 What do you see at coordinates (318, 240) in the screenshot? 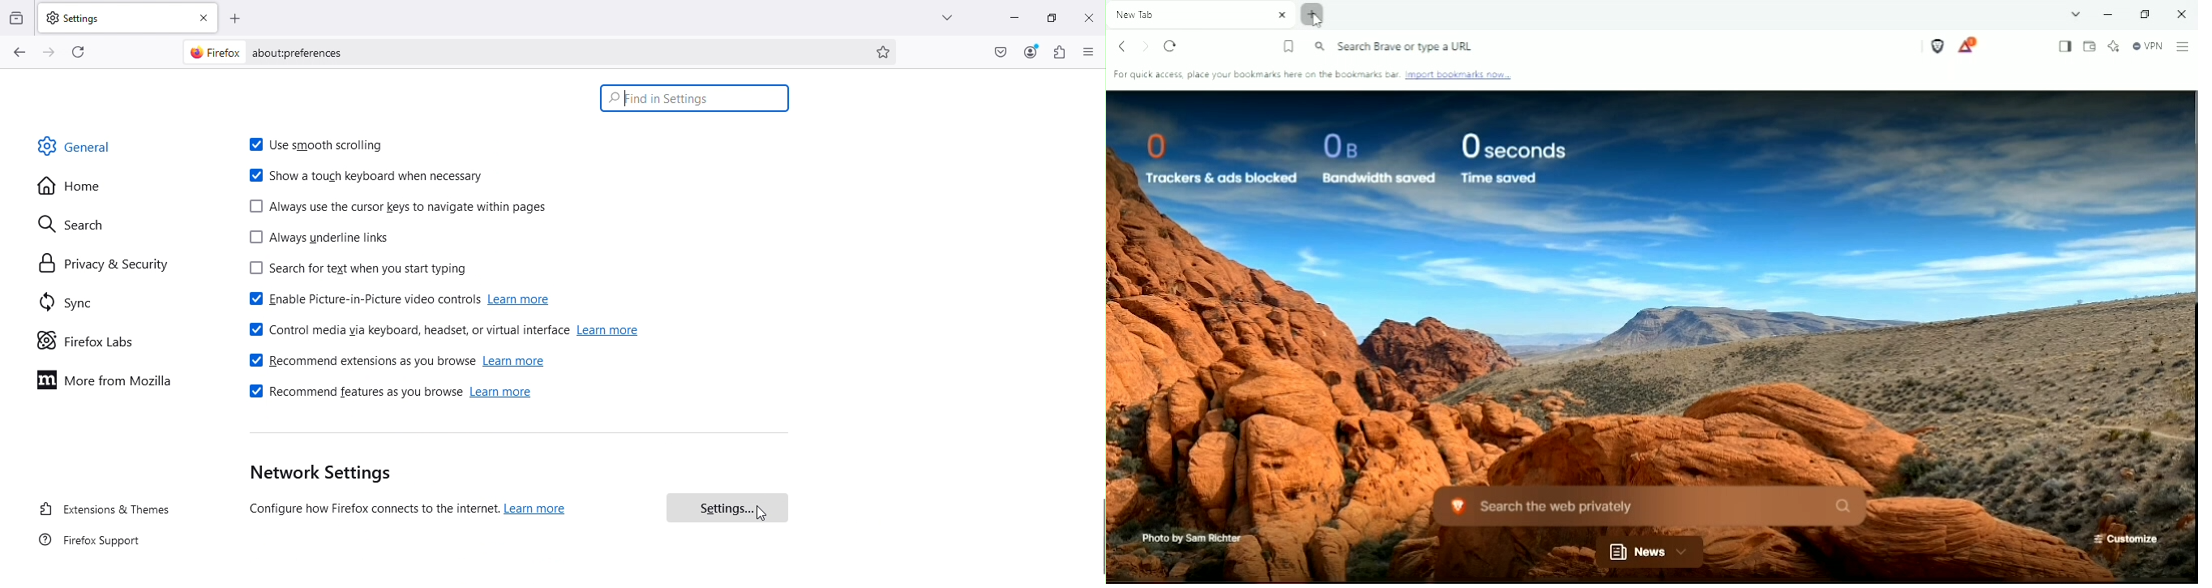
I see `Always underline the links` at bounding box center [318, 240].